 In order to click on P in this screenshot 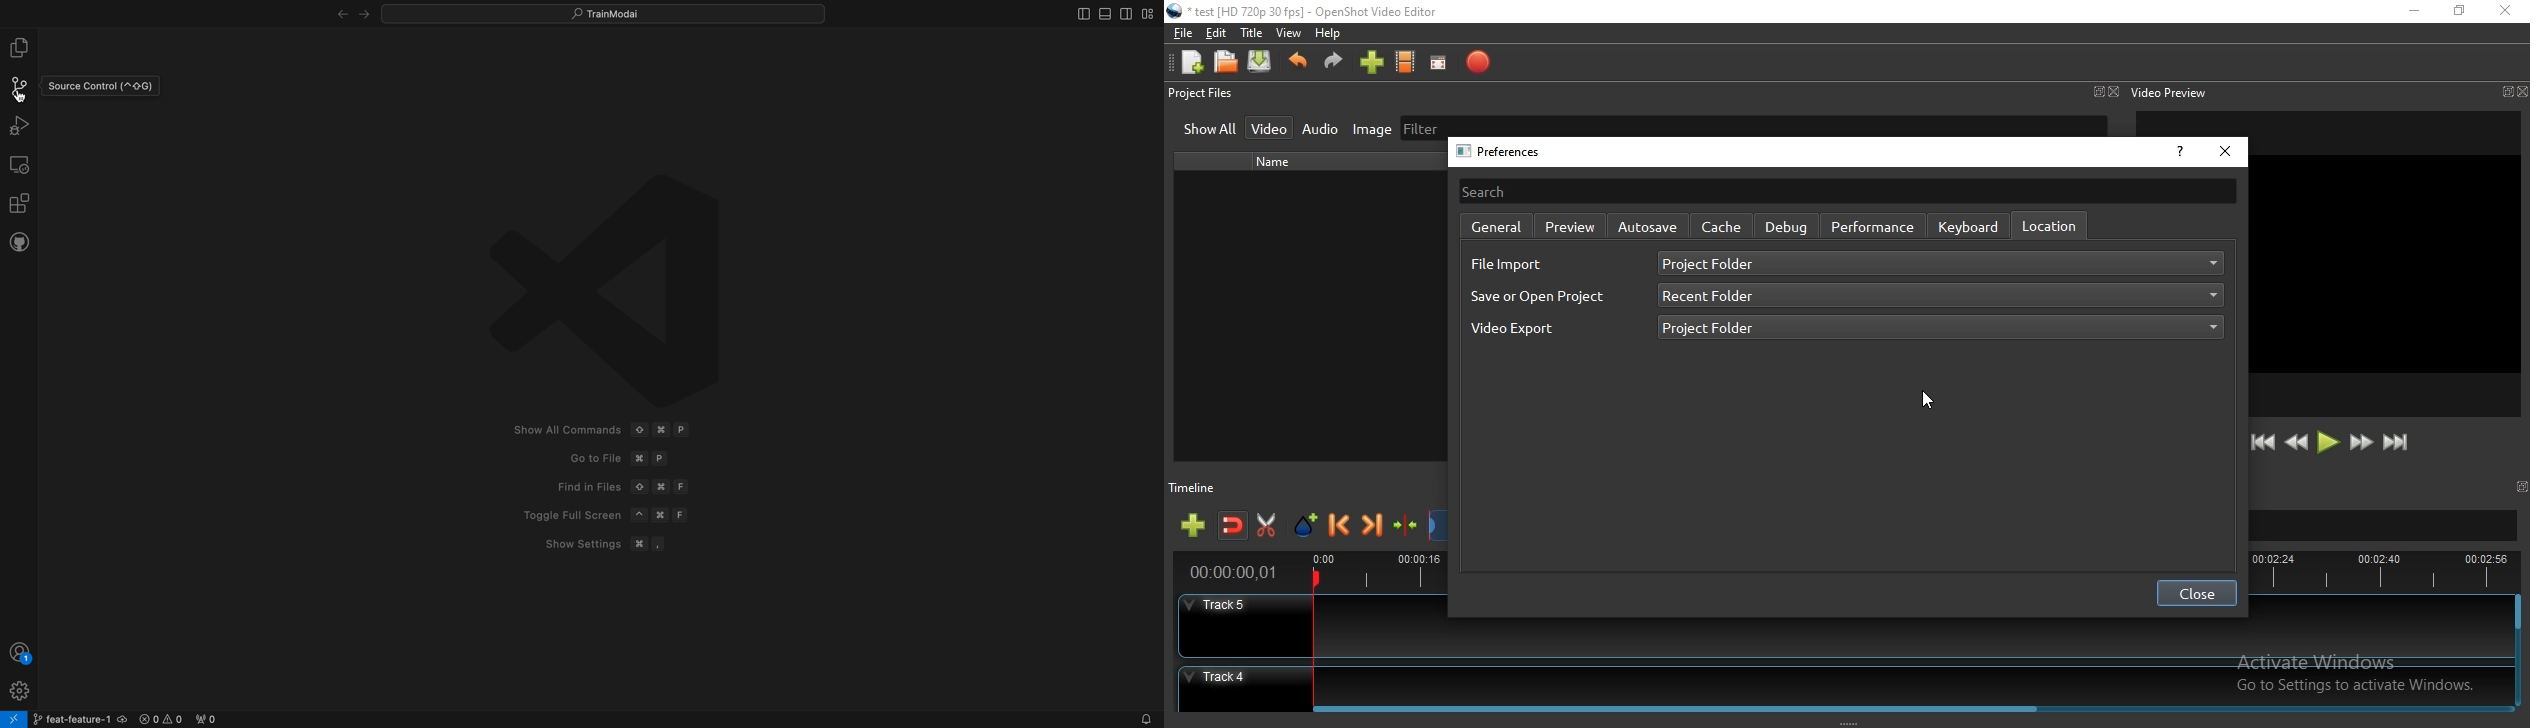, I will do `click(685, 429)`.